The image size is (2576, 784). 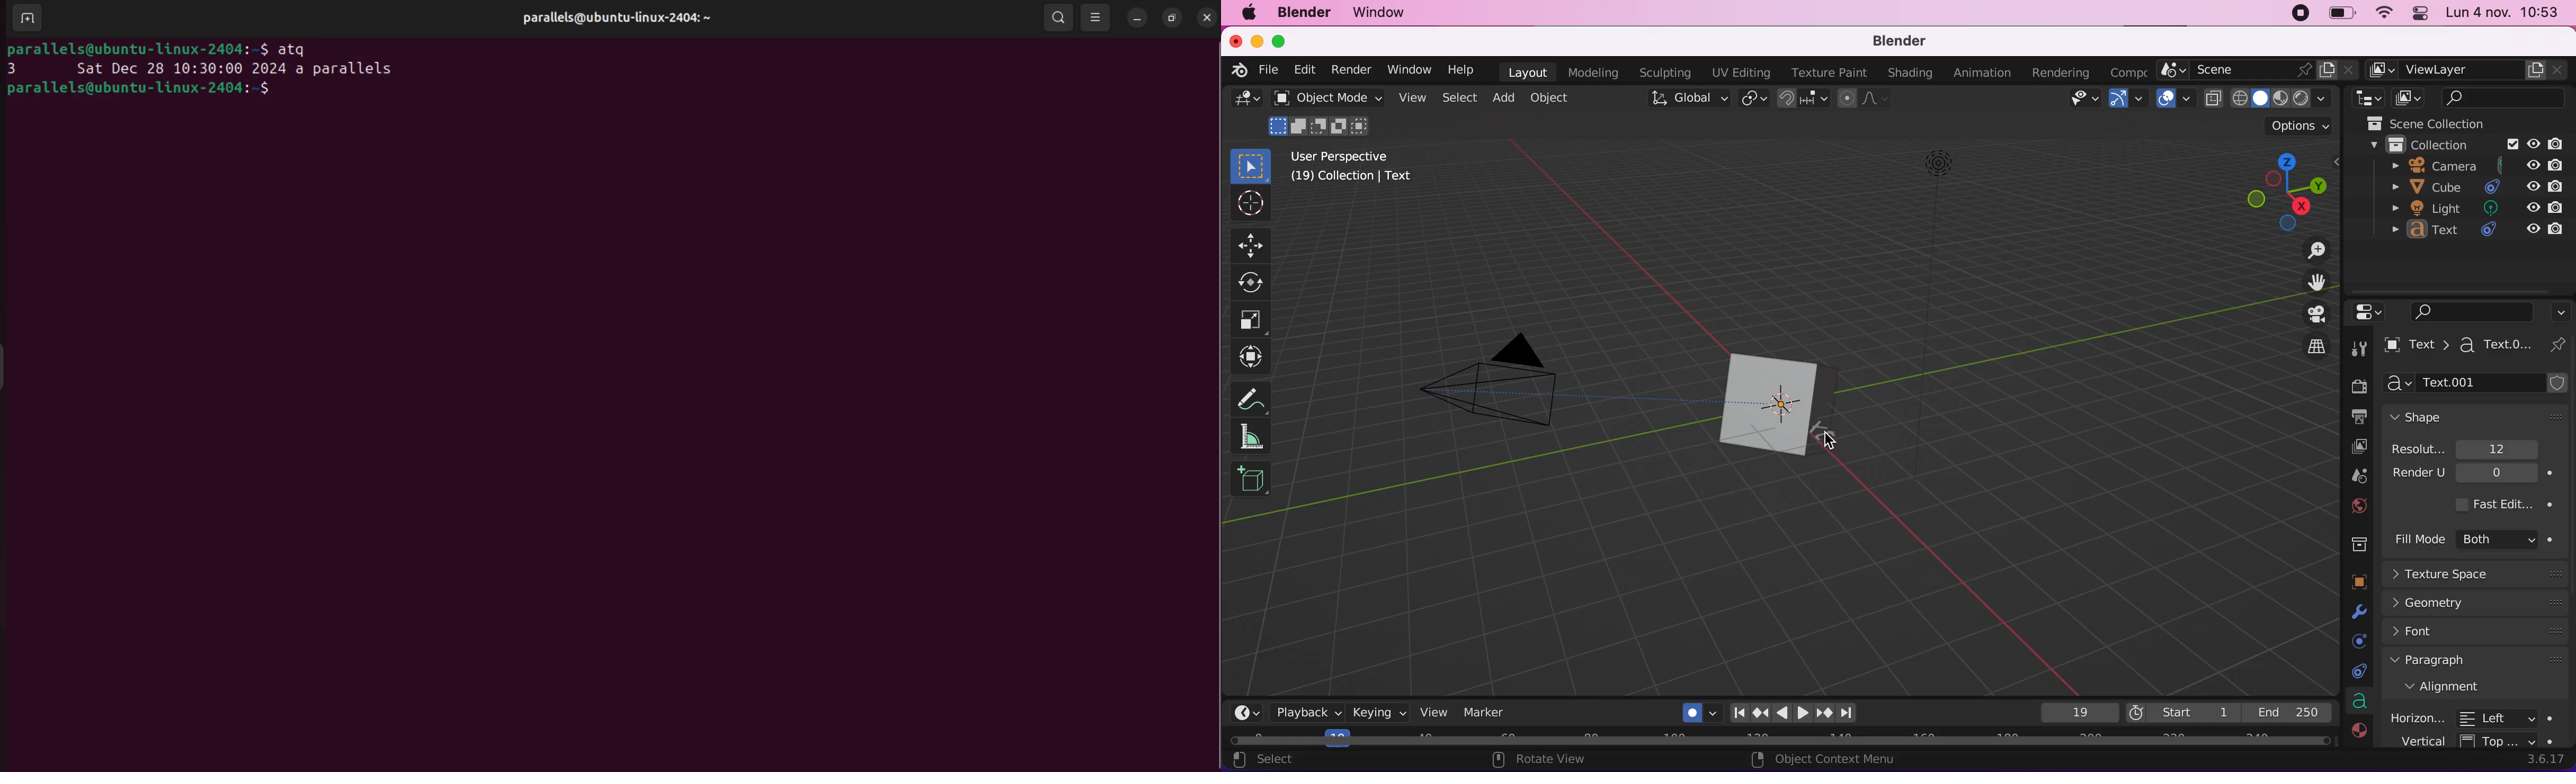 What do you see at coordinates (2467, 167) in the screenshot?
I see `camera` at bounding box center [2467, 167].